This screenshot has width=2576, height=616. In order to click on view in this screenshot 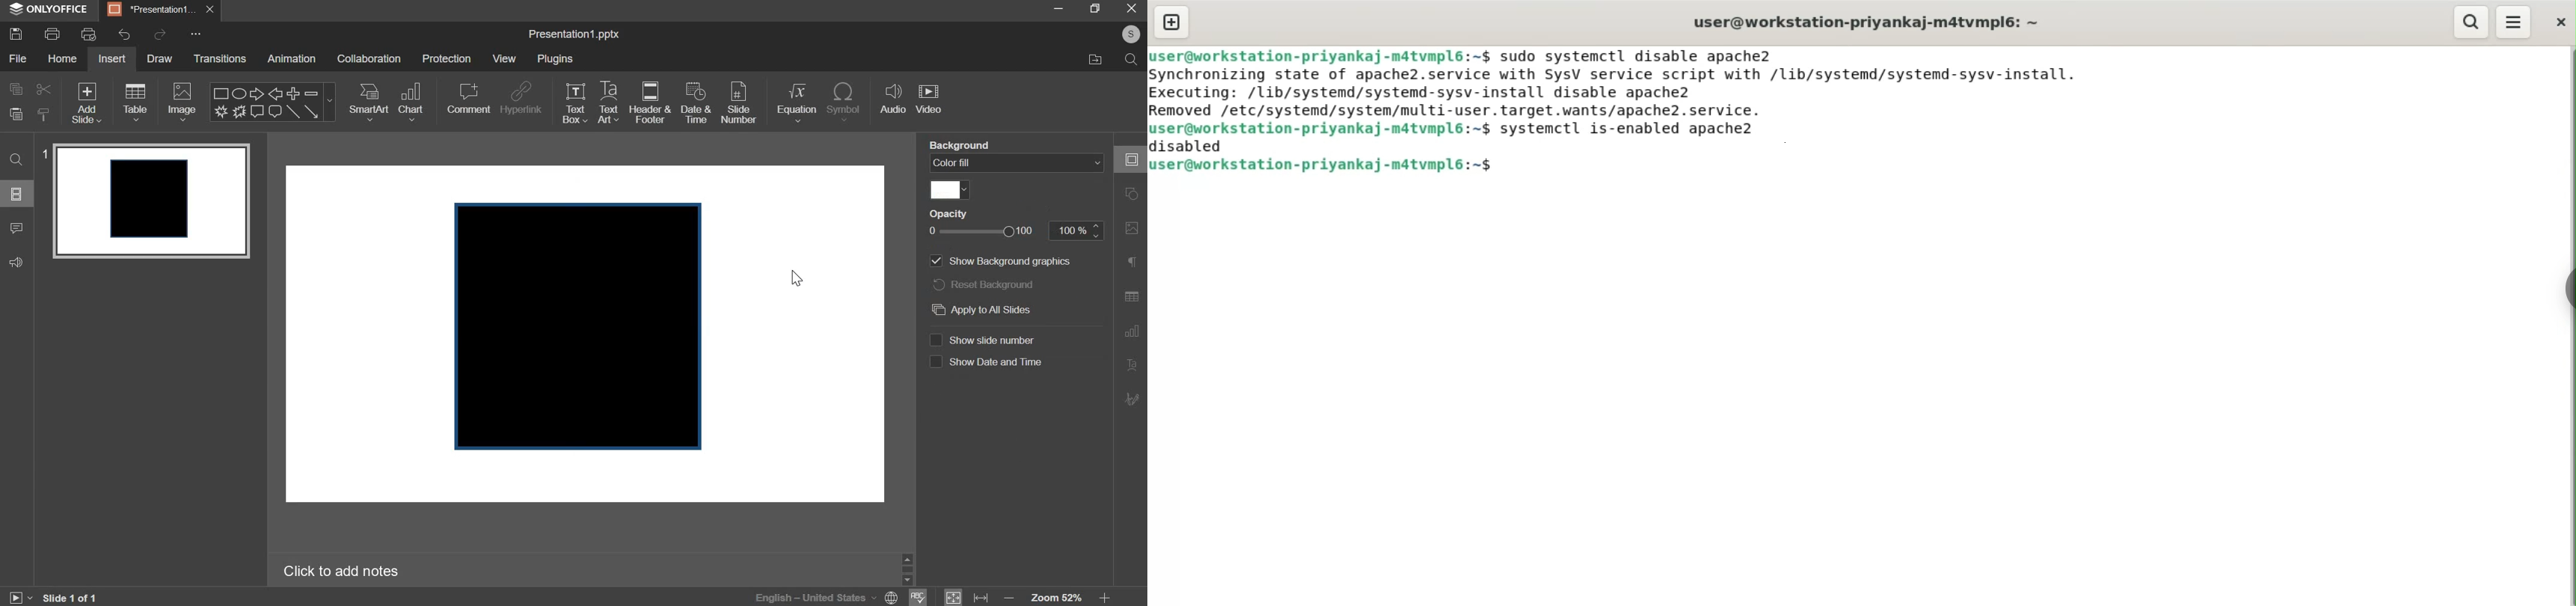, I will do `click(504, 58)`.